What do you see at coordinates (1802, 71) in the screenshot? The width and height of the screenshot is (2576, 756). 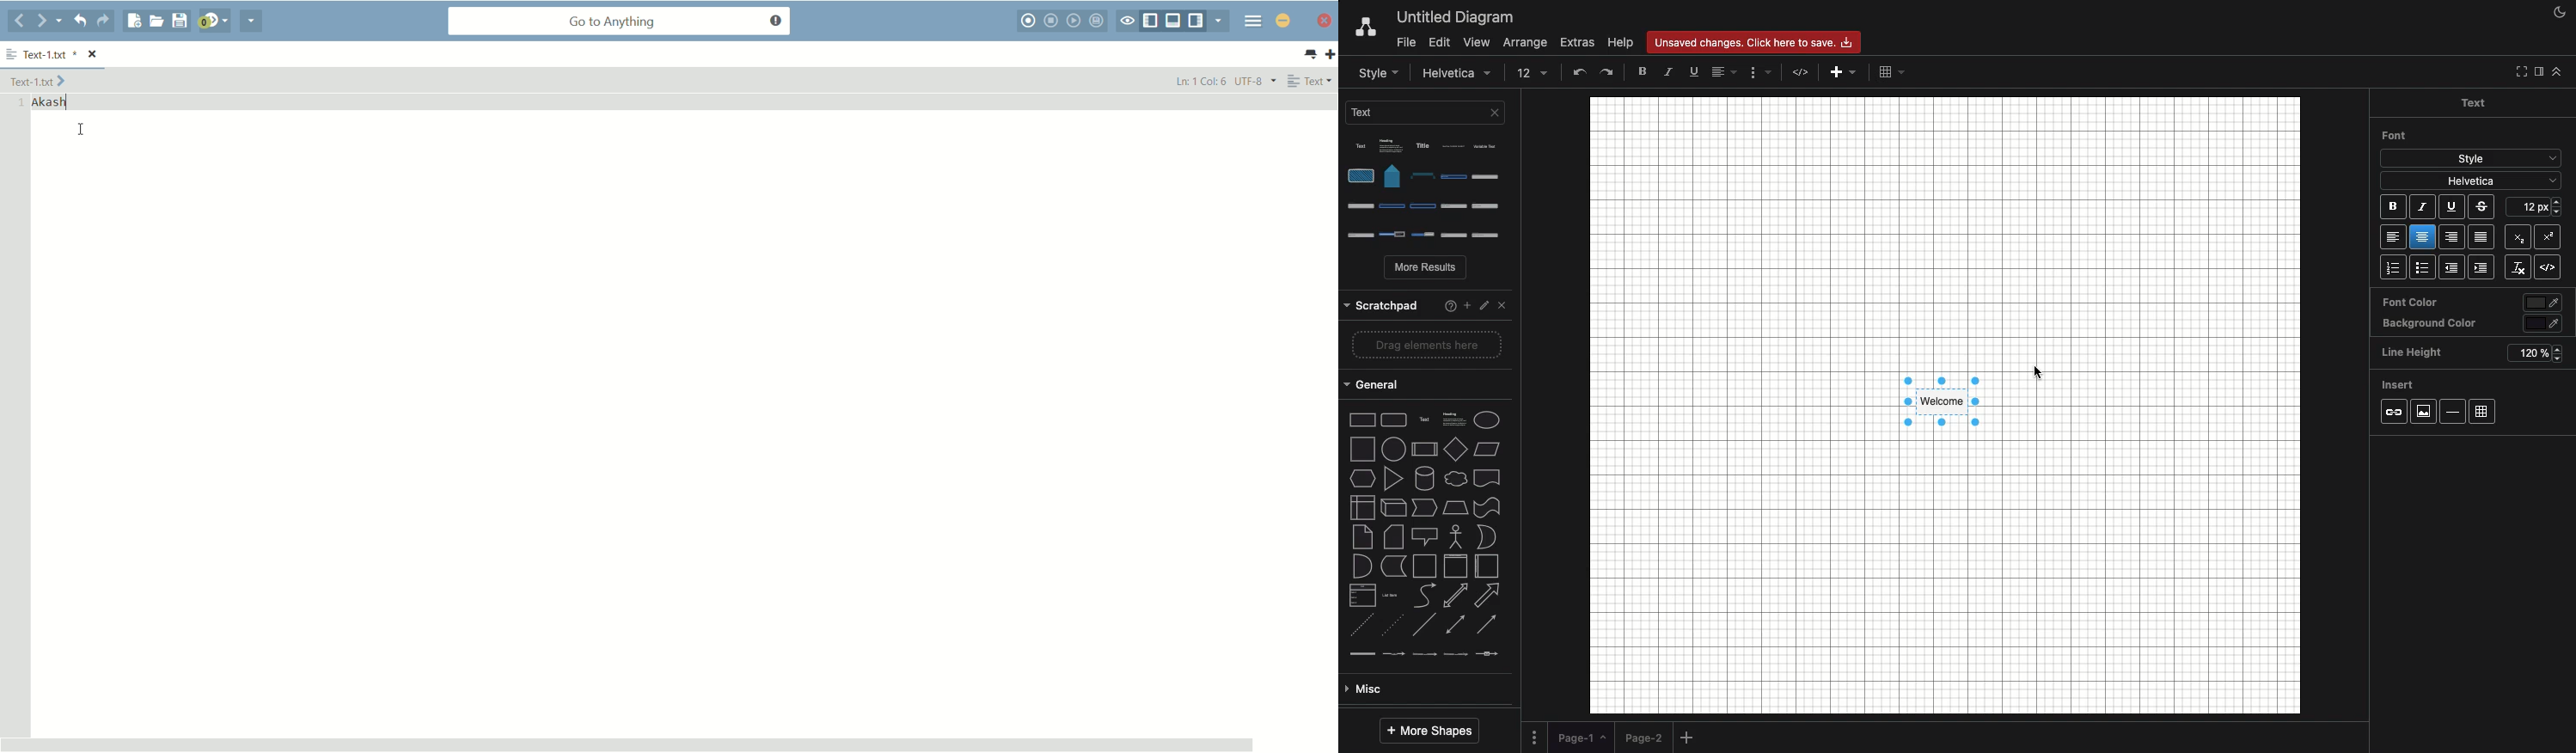 I see `Arrow` at bounding box center [1802, 71].